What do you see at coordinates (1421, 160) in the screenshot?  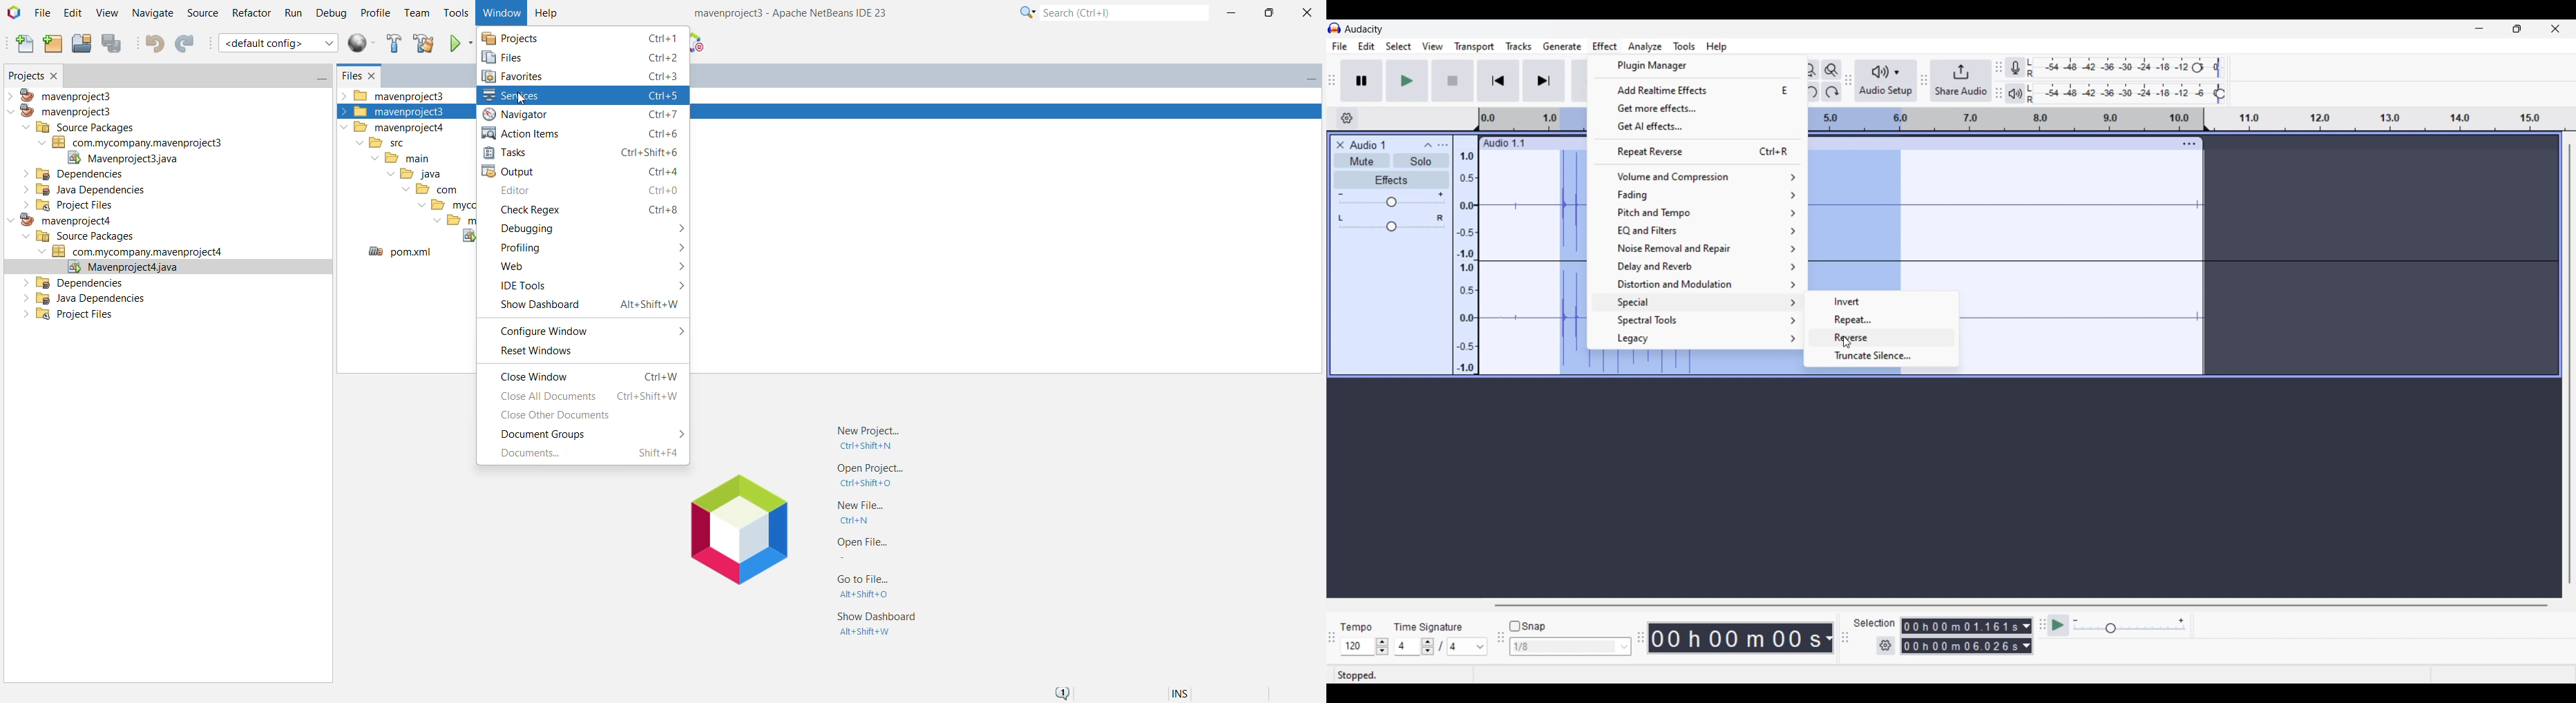 I see `Solo` at bounding box center [1421, 160].